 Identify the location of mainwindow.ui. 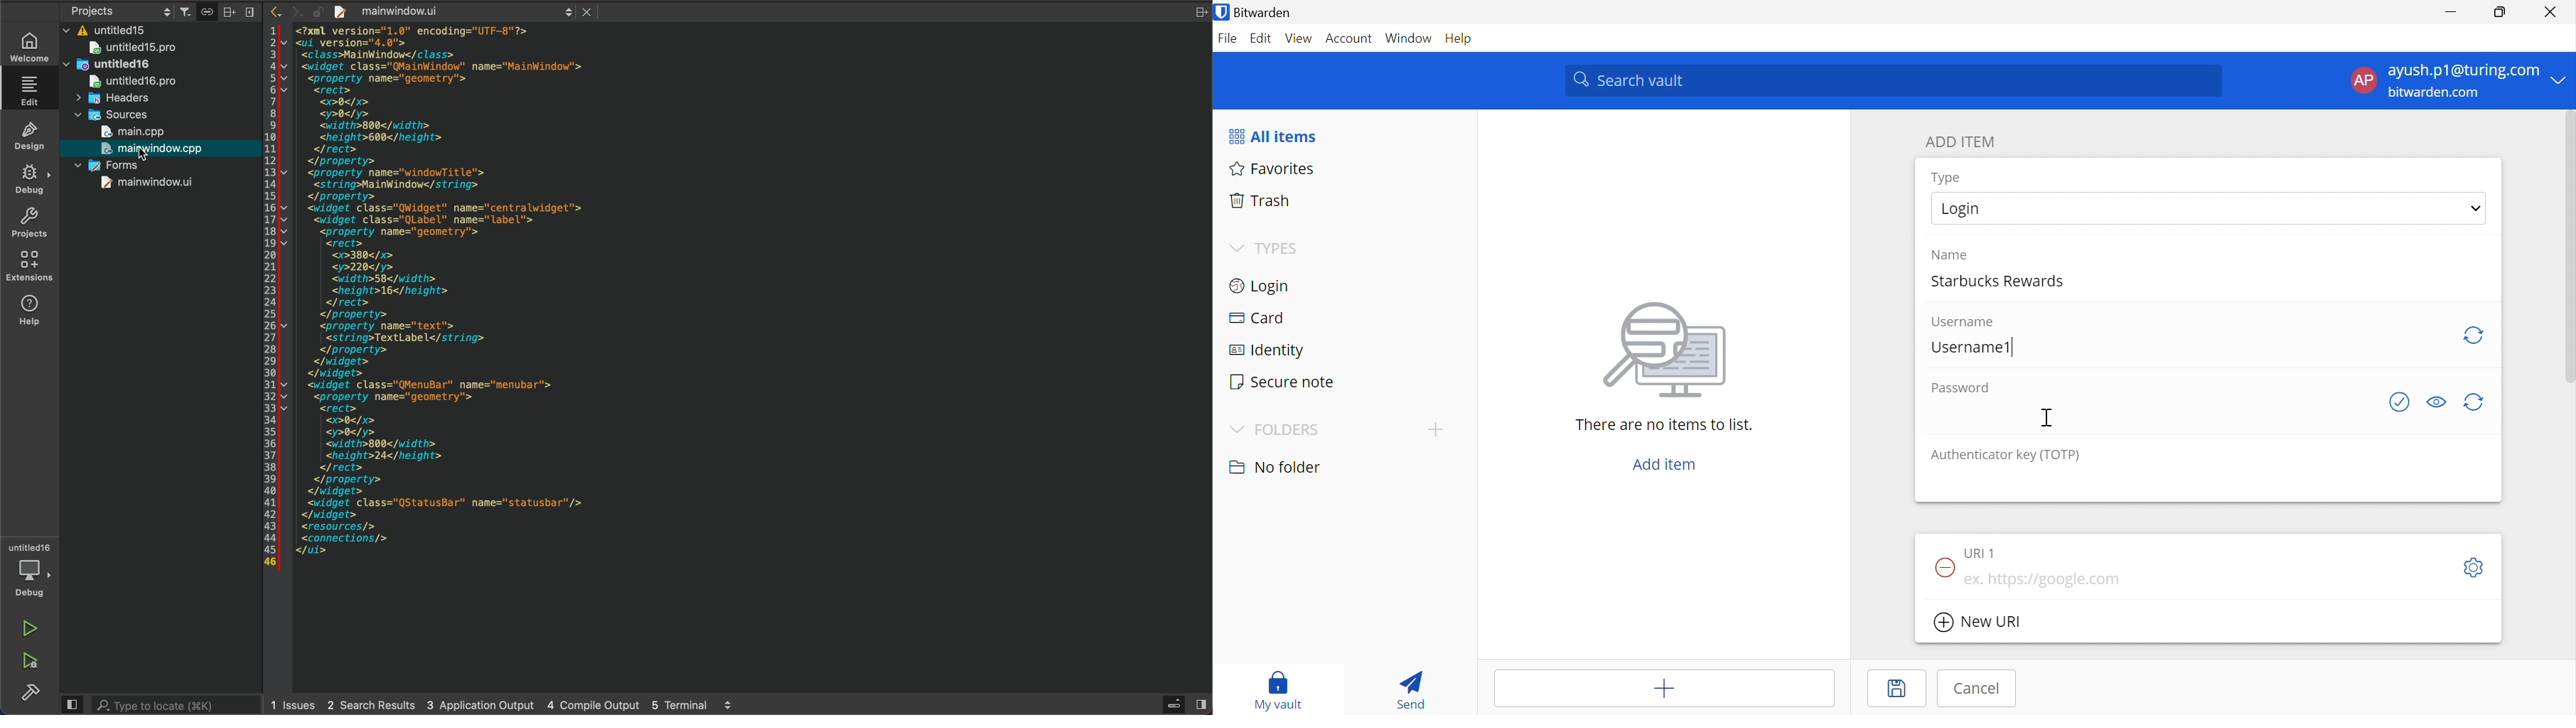
(467, 12).